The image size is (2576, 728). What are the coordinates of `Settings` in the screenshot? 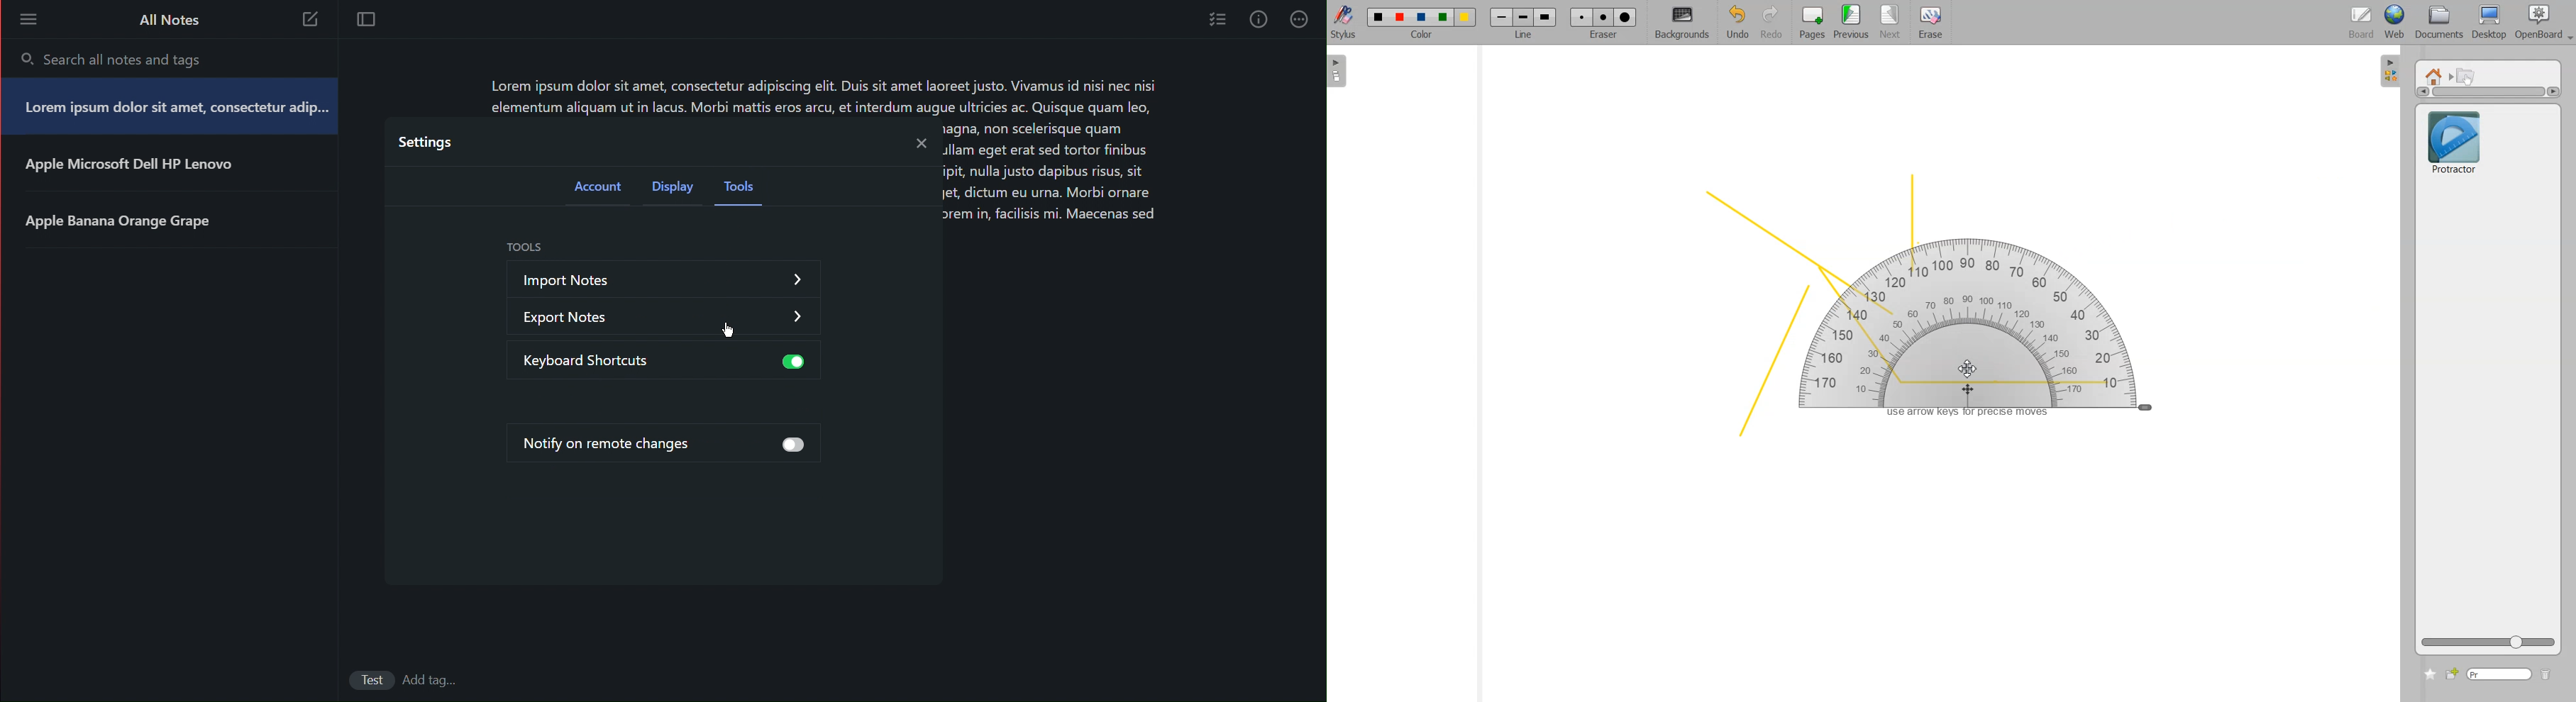 It's located at (424, 142).